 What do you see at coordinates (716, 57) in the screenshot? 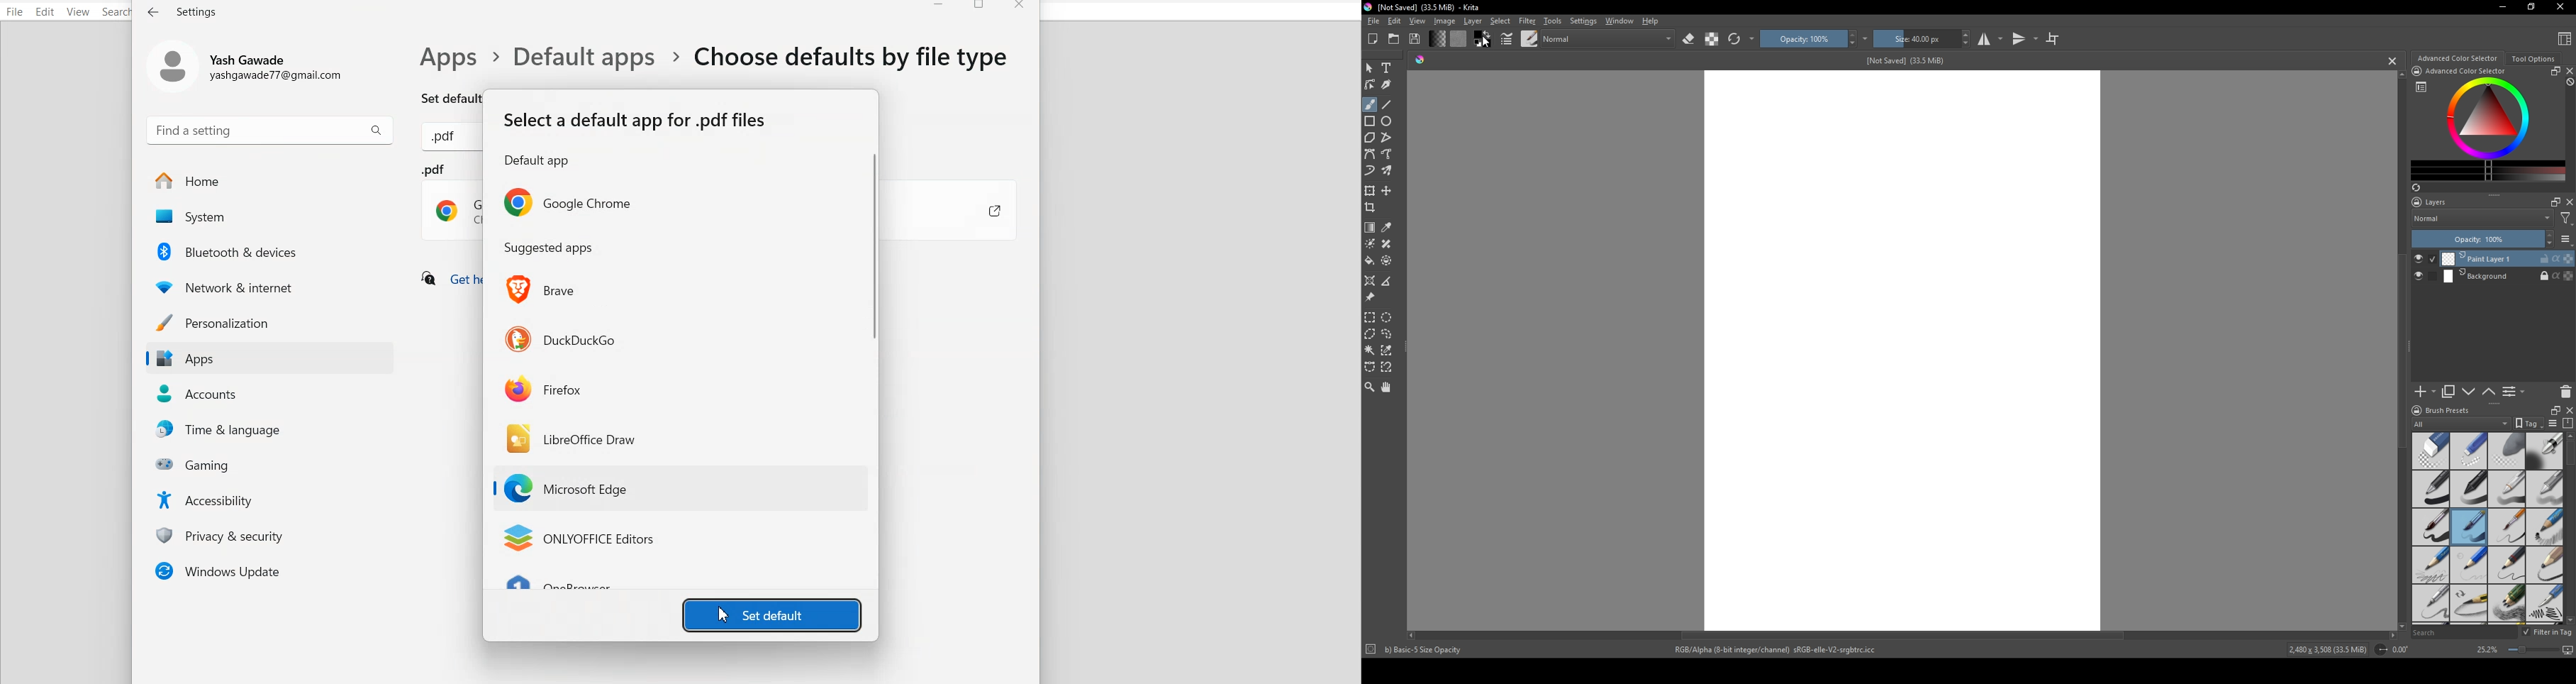
I see `Text` at bounding box center [716, 57].